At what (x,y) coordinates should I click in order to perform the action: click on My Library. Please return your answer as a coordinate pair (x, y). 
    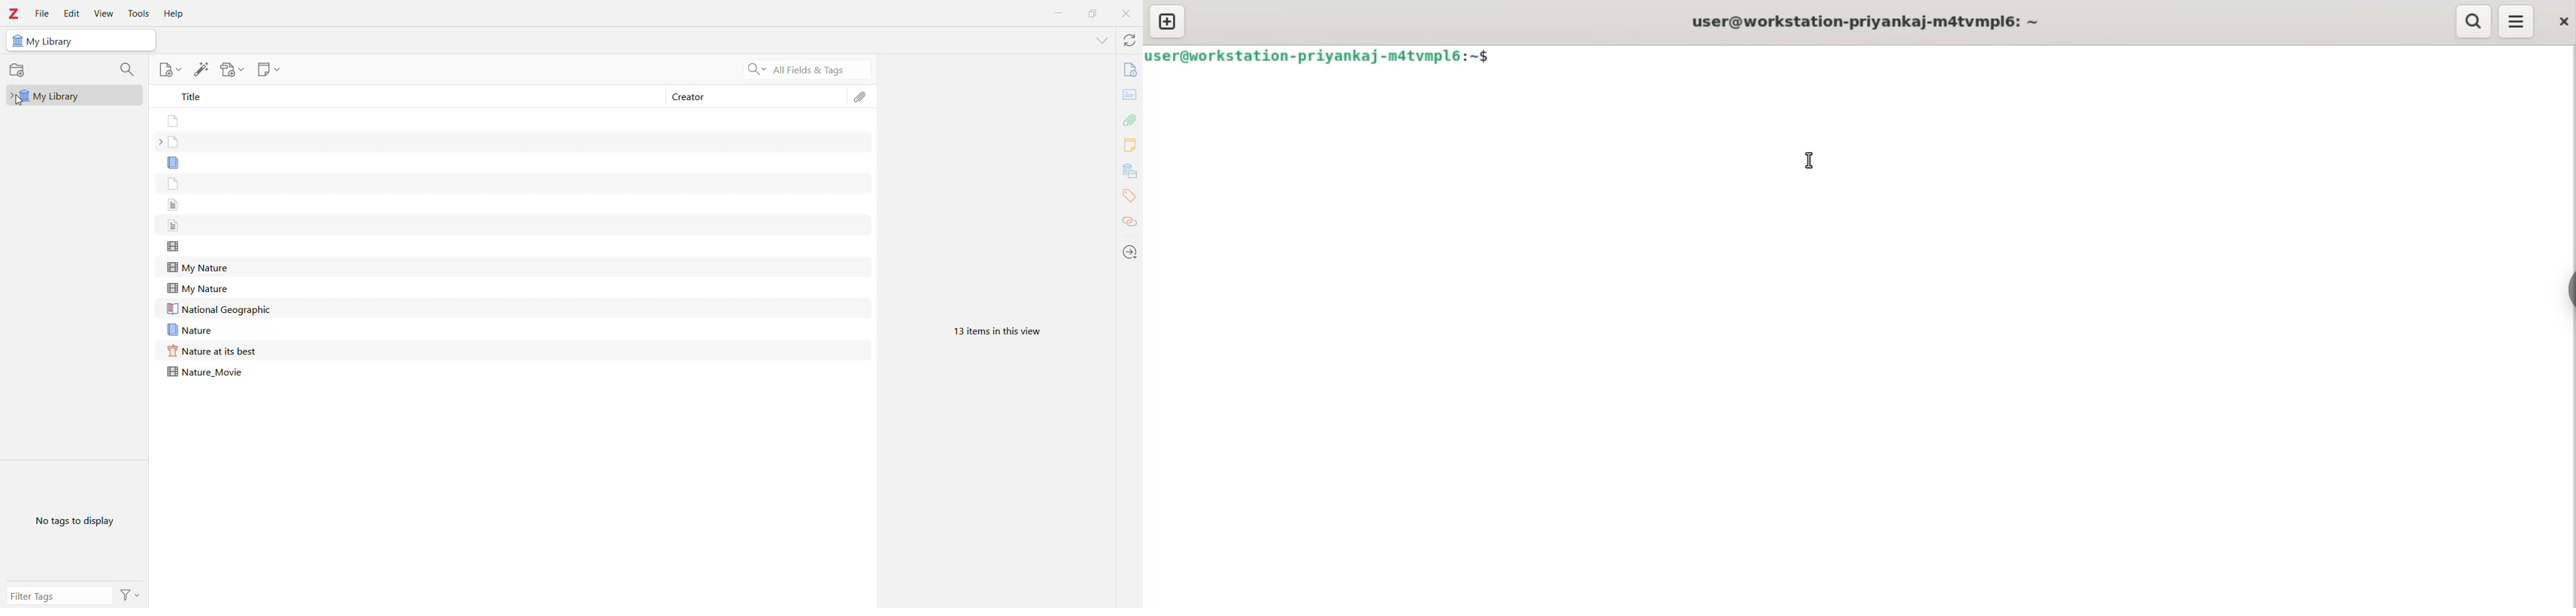
    Looking at the image, I should click on (55, 43).